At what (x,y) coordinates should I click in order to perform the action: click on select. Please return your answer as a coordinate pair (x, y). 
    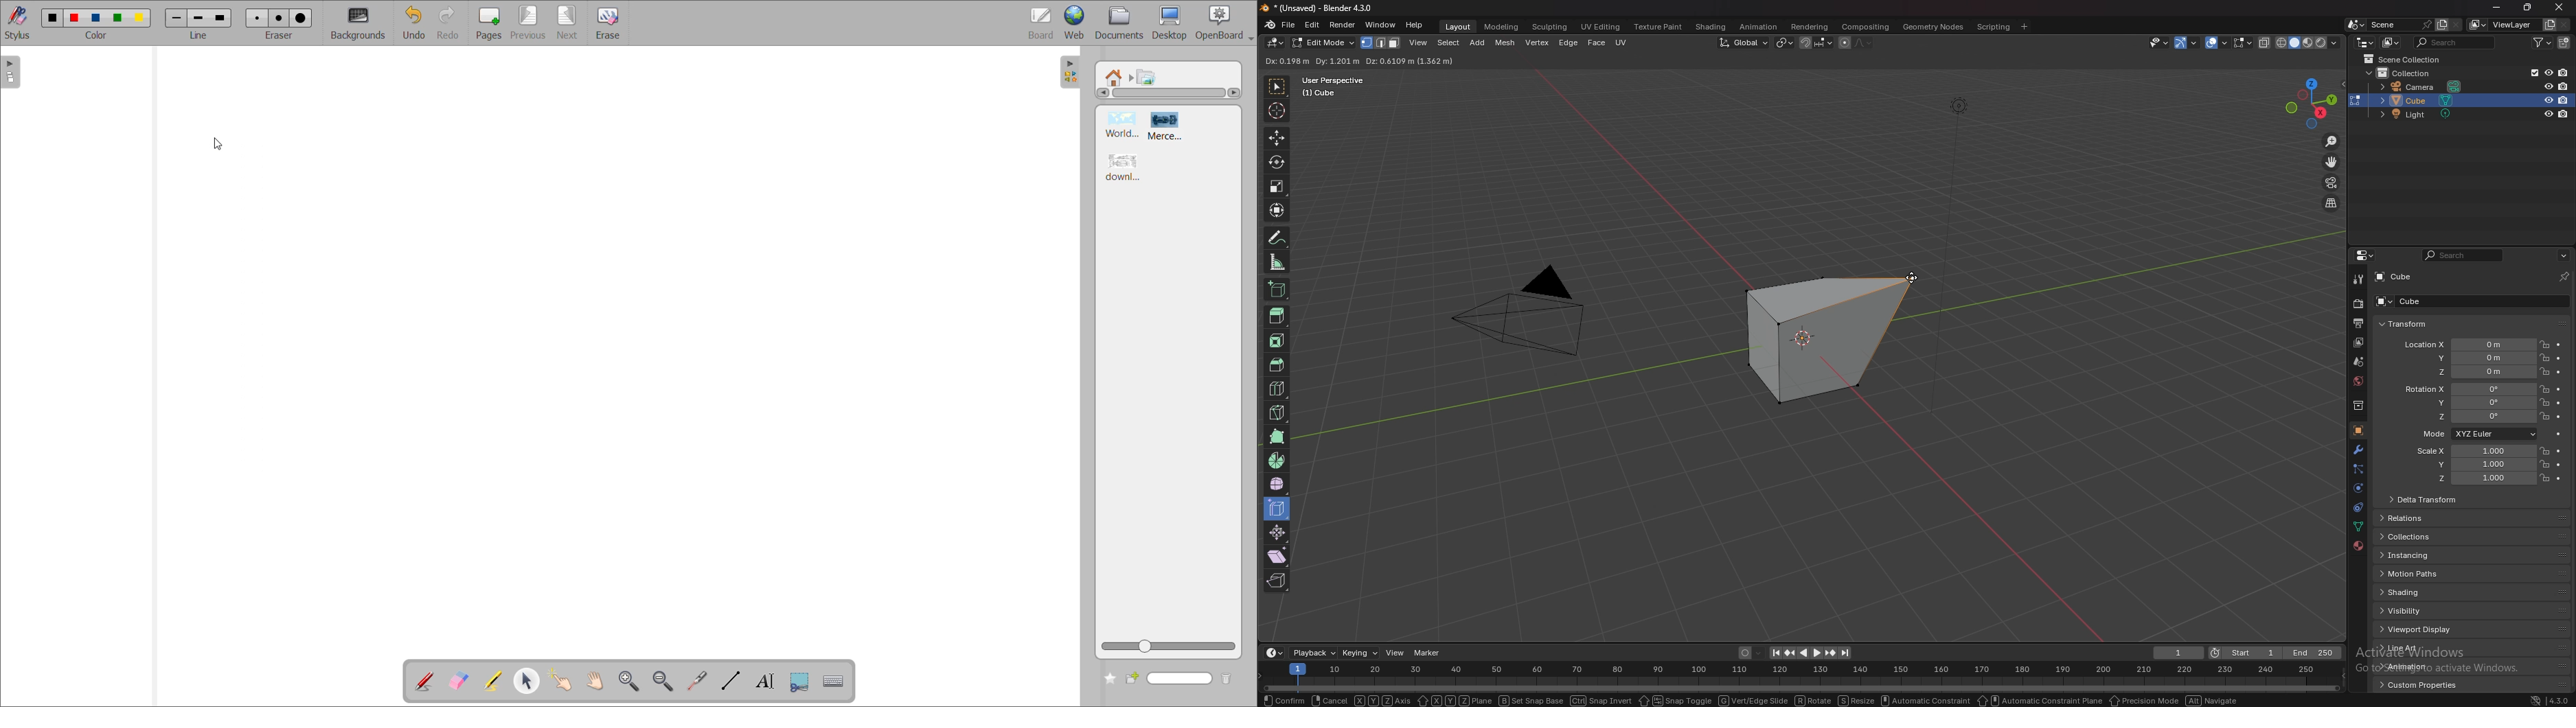
    Looking at the image, I should click on (1277, 88).